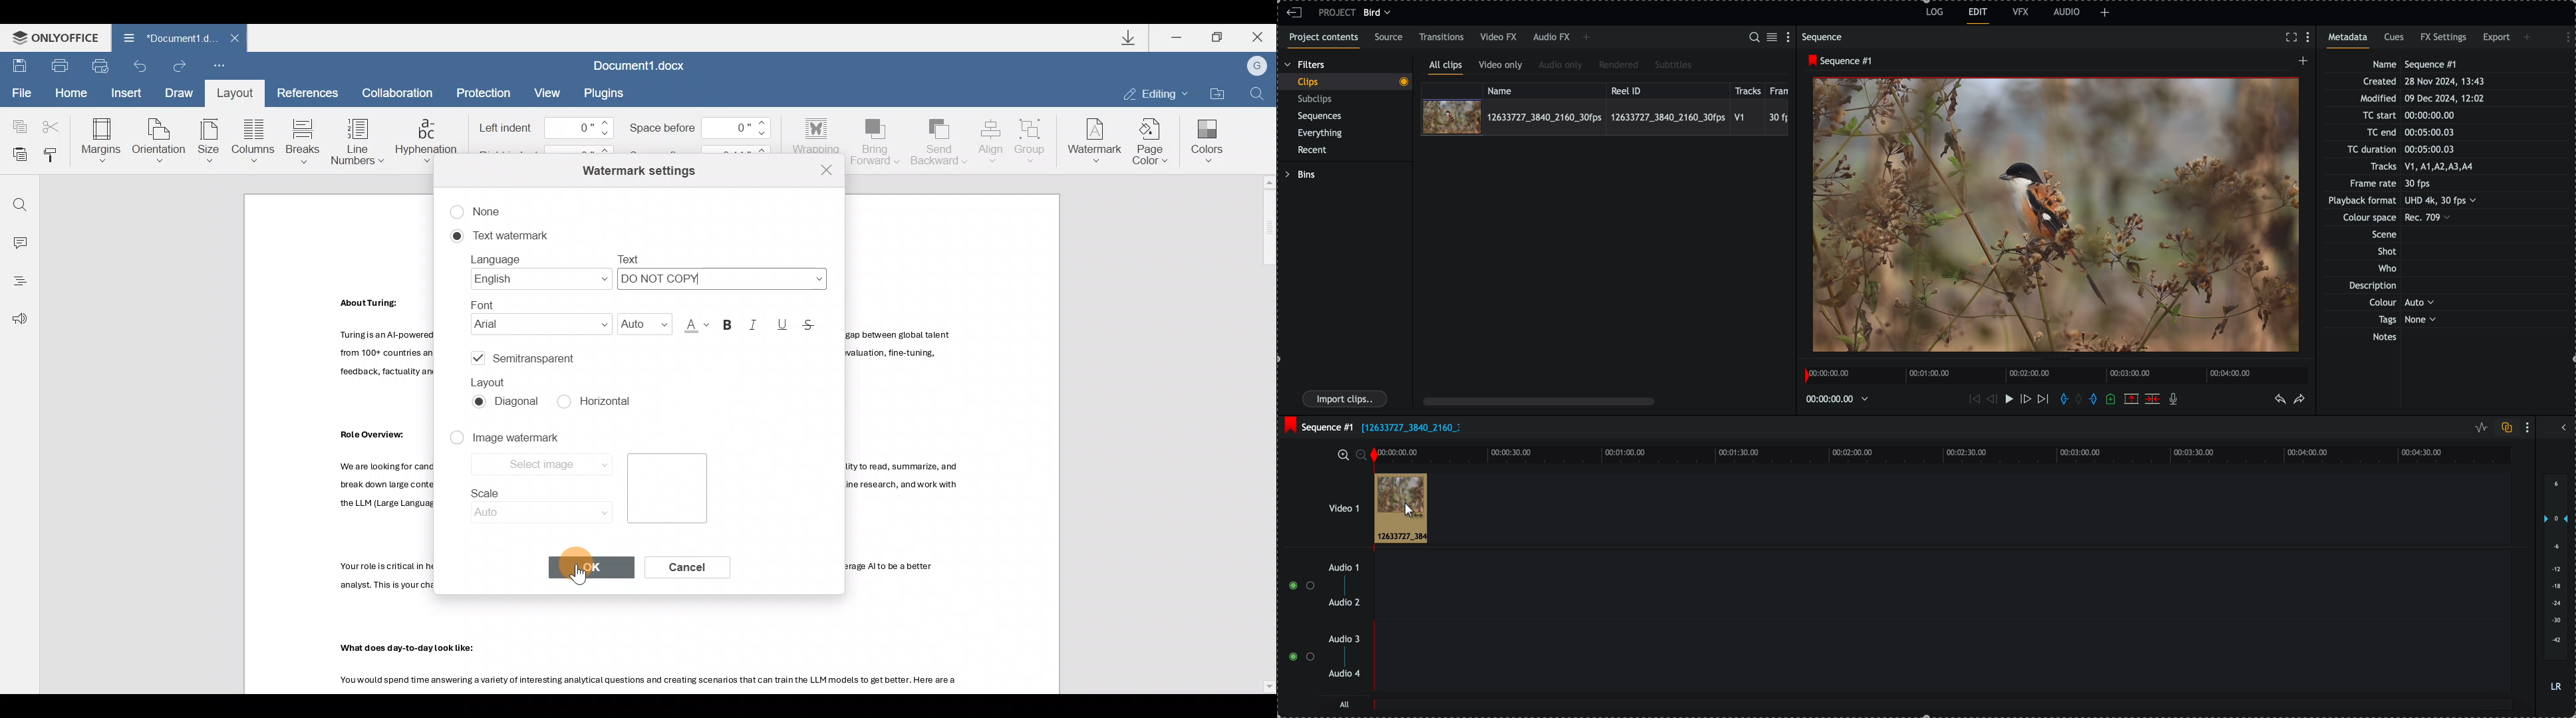 The image size is (2576, 728). What do you see at coordinates (128, 95) in the screenshot?
I see `Insert` at bounding box center [128, 95].